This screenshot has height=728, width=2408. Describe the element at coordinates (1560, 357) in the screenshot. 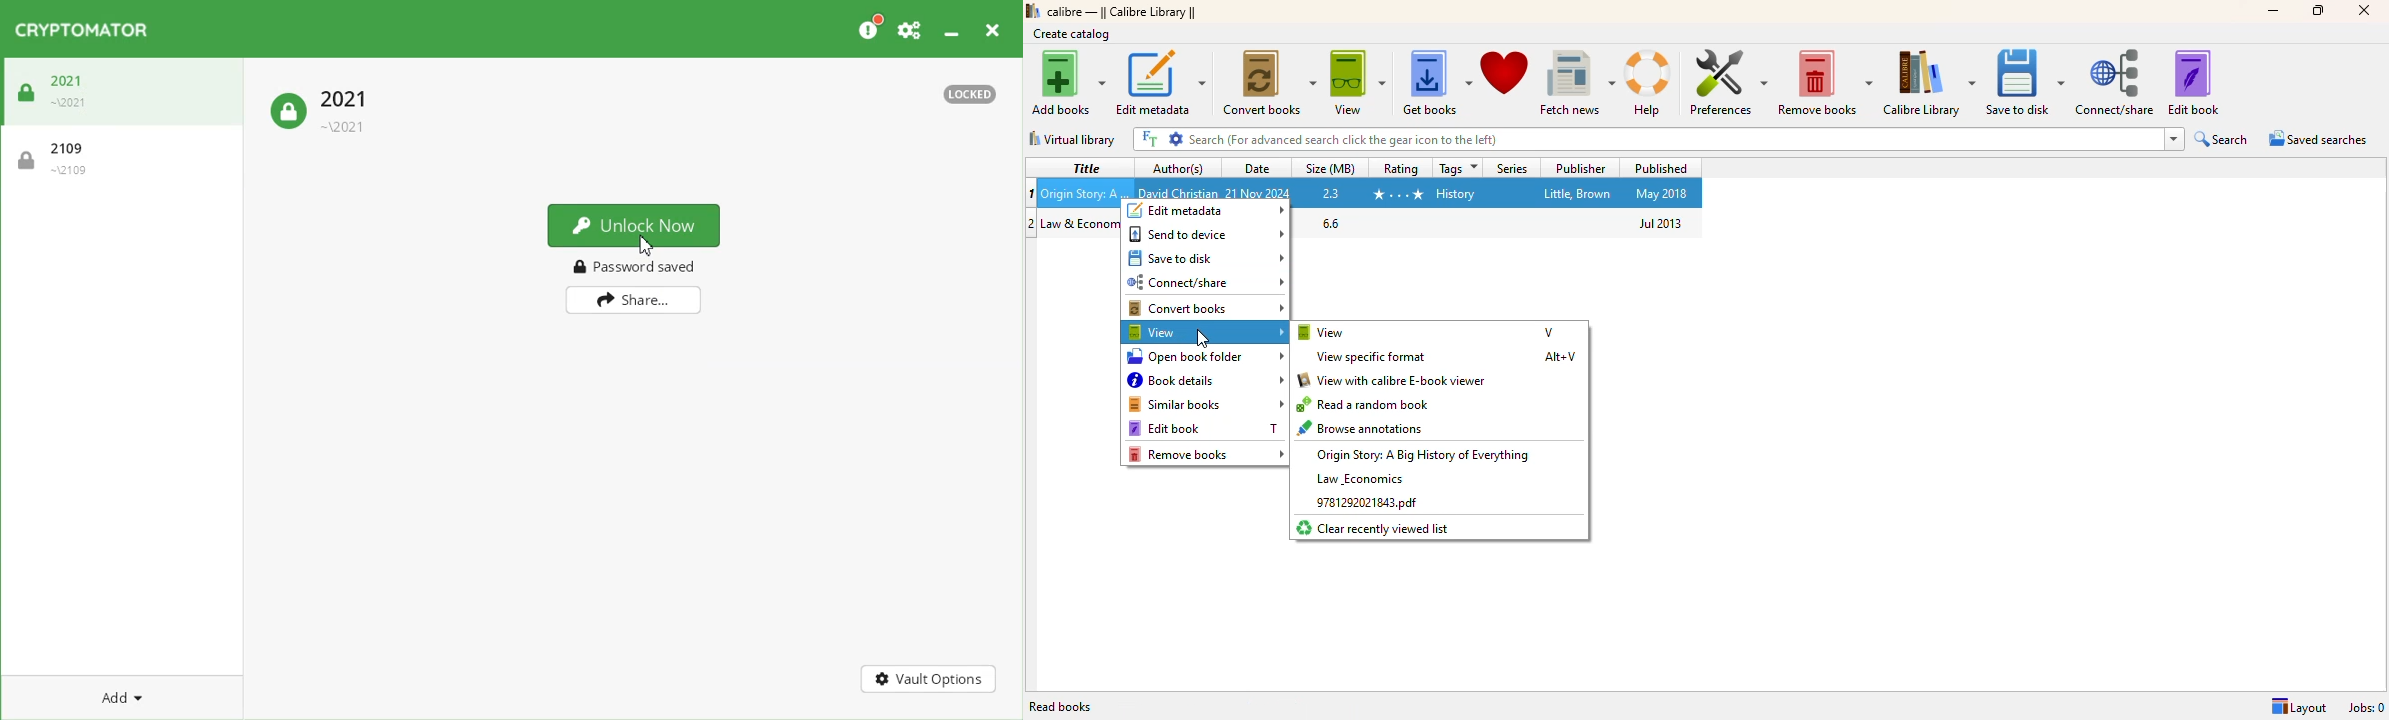

I see `shortcut for view specific format` at that location.